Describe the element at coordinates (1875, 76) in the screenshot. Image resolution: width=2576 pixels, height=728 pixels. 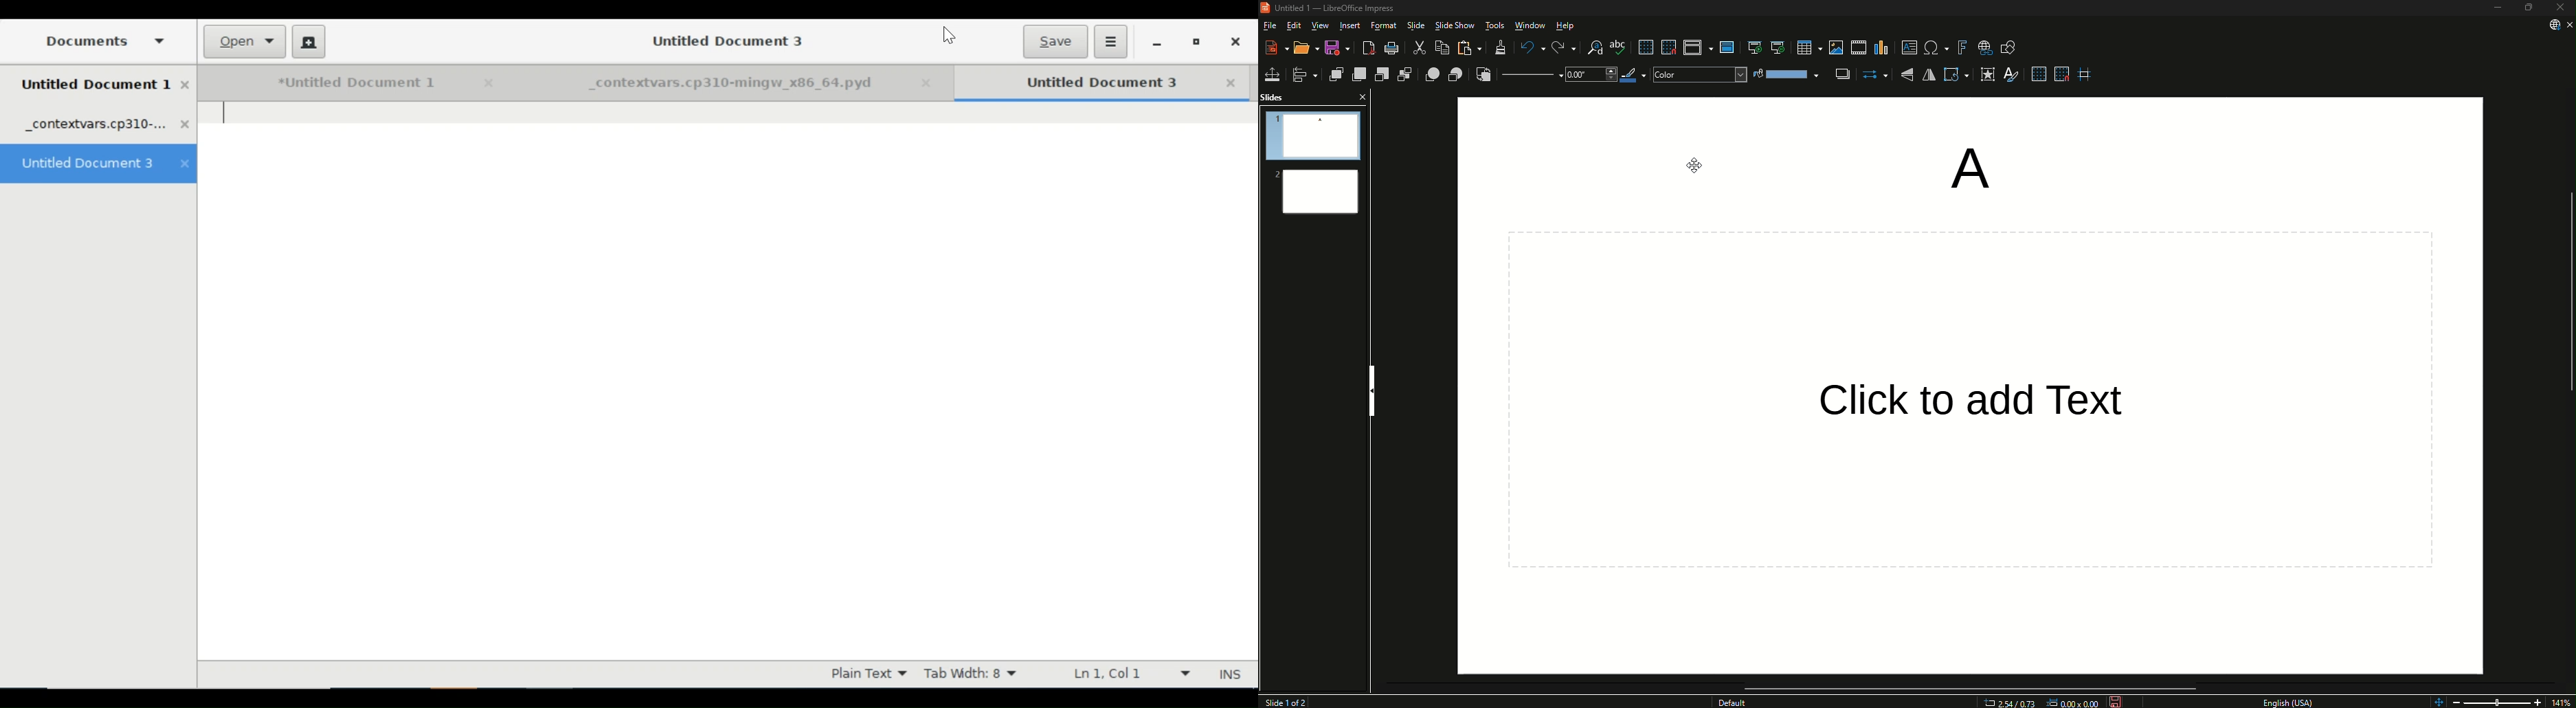
I see `Select Start and End` at that location.